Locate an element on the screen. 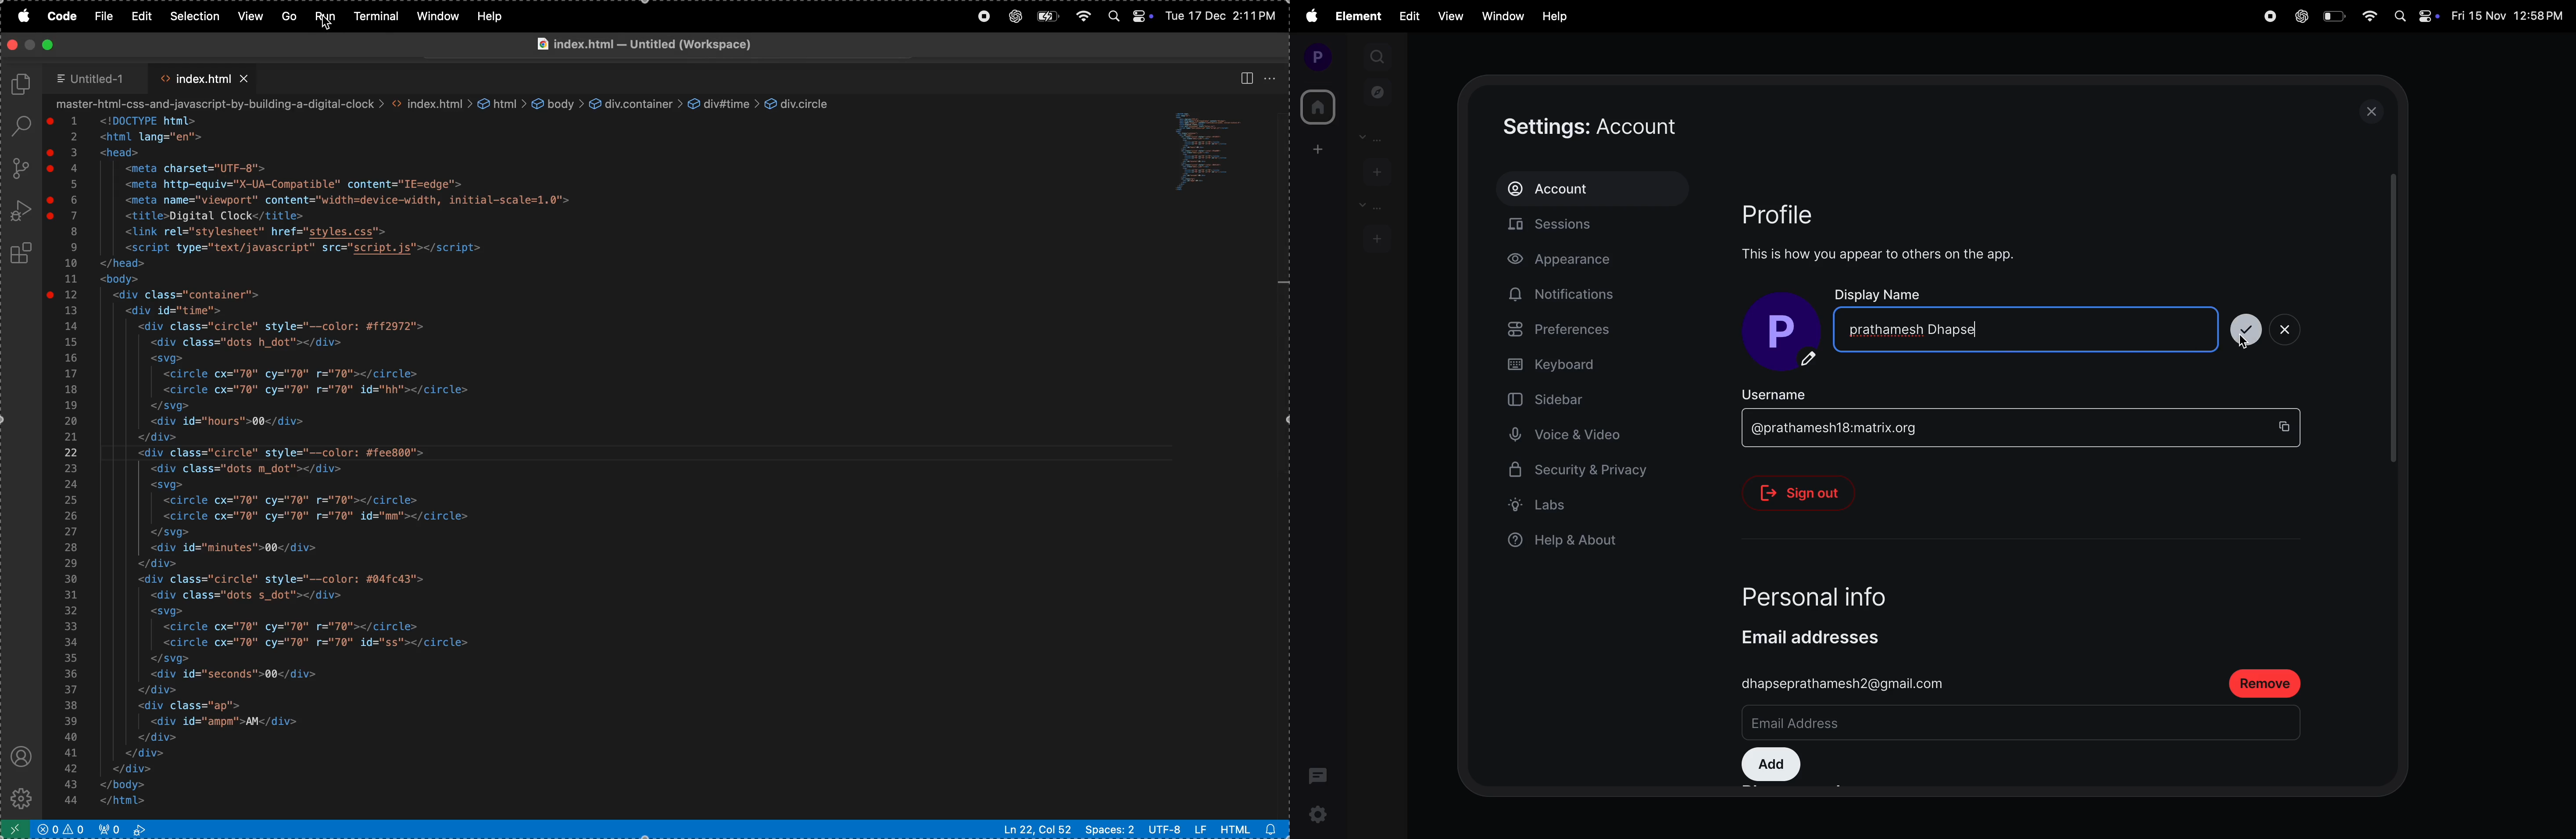  run is located at coordinates (326, 16).